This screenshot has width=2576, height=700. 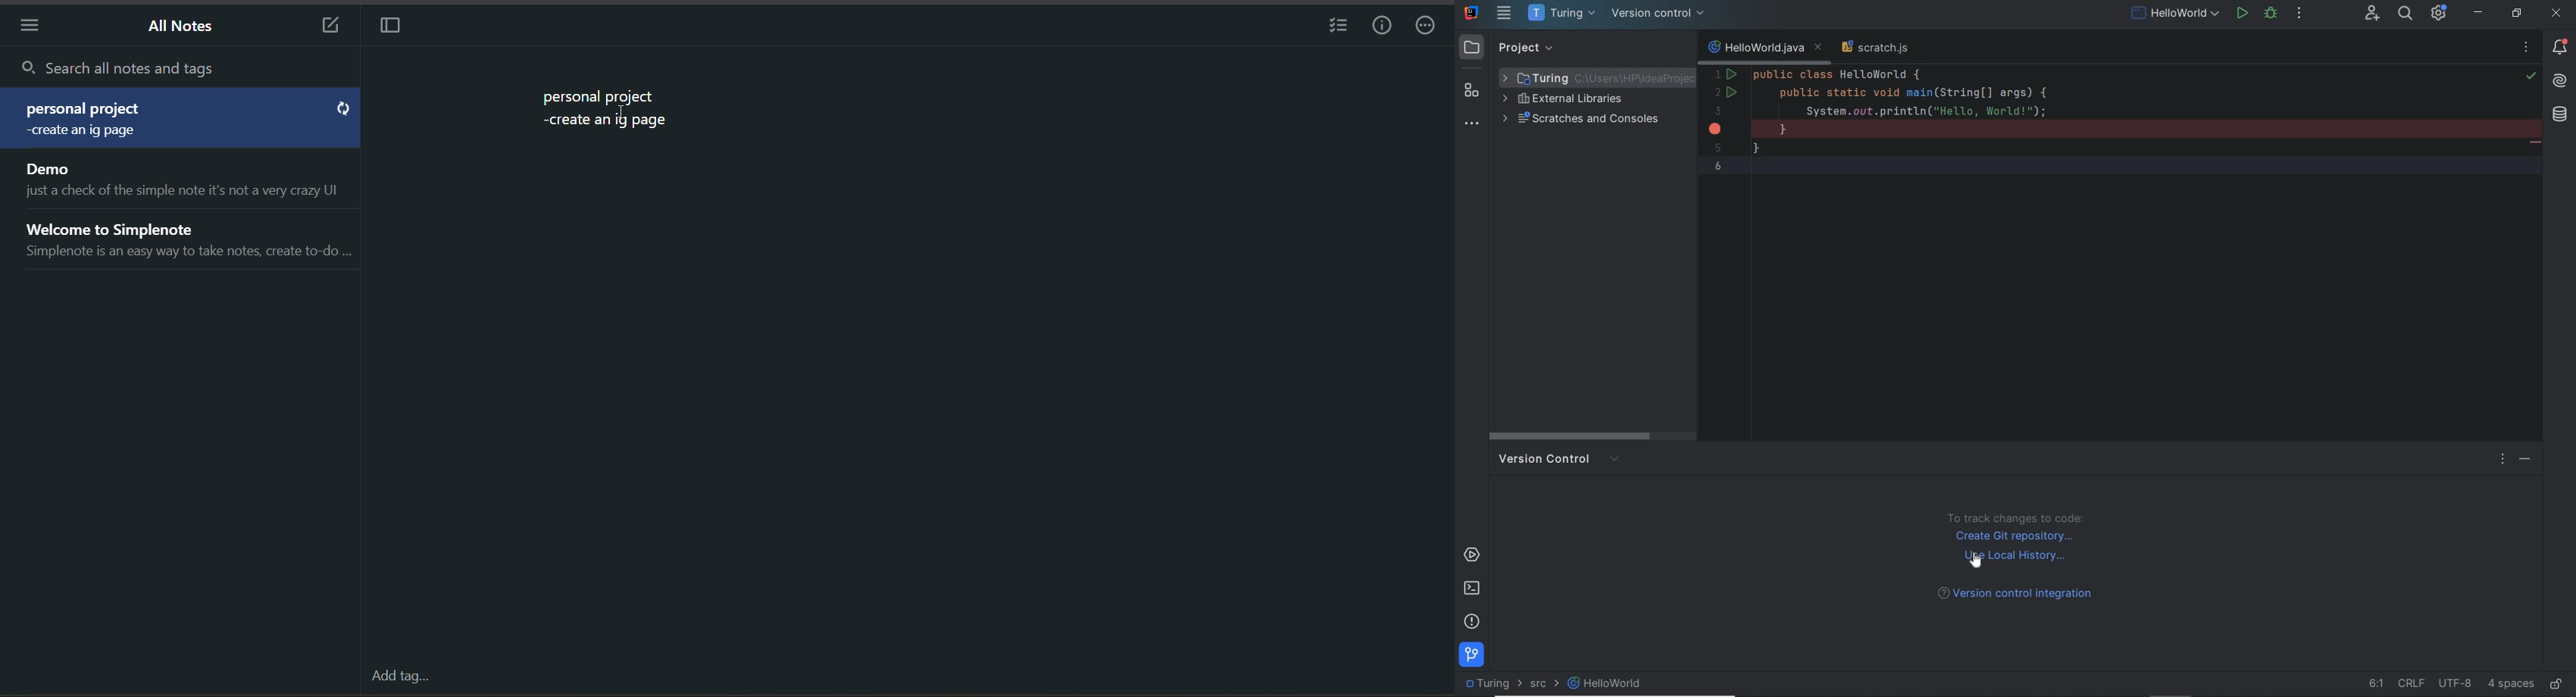 What do you see at coordinates (1875, 47) in the screenshot?
I see `scratch file` at bounding box center [1875, 47].